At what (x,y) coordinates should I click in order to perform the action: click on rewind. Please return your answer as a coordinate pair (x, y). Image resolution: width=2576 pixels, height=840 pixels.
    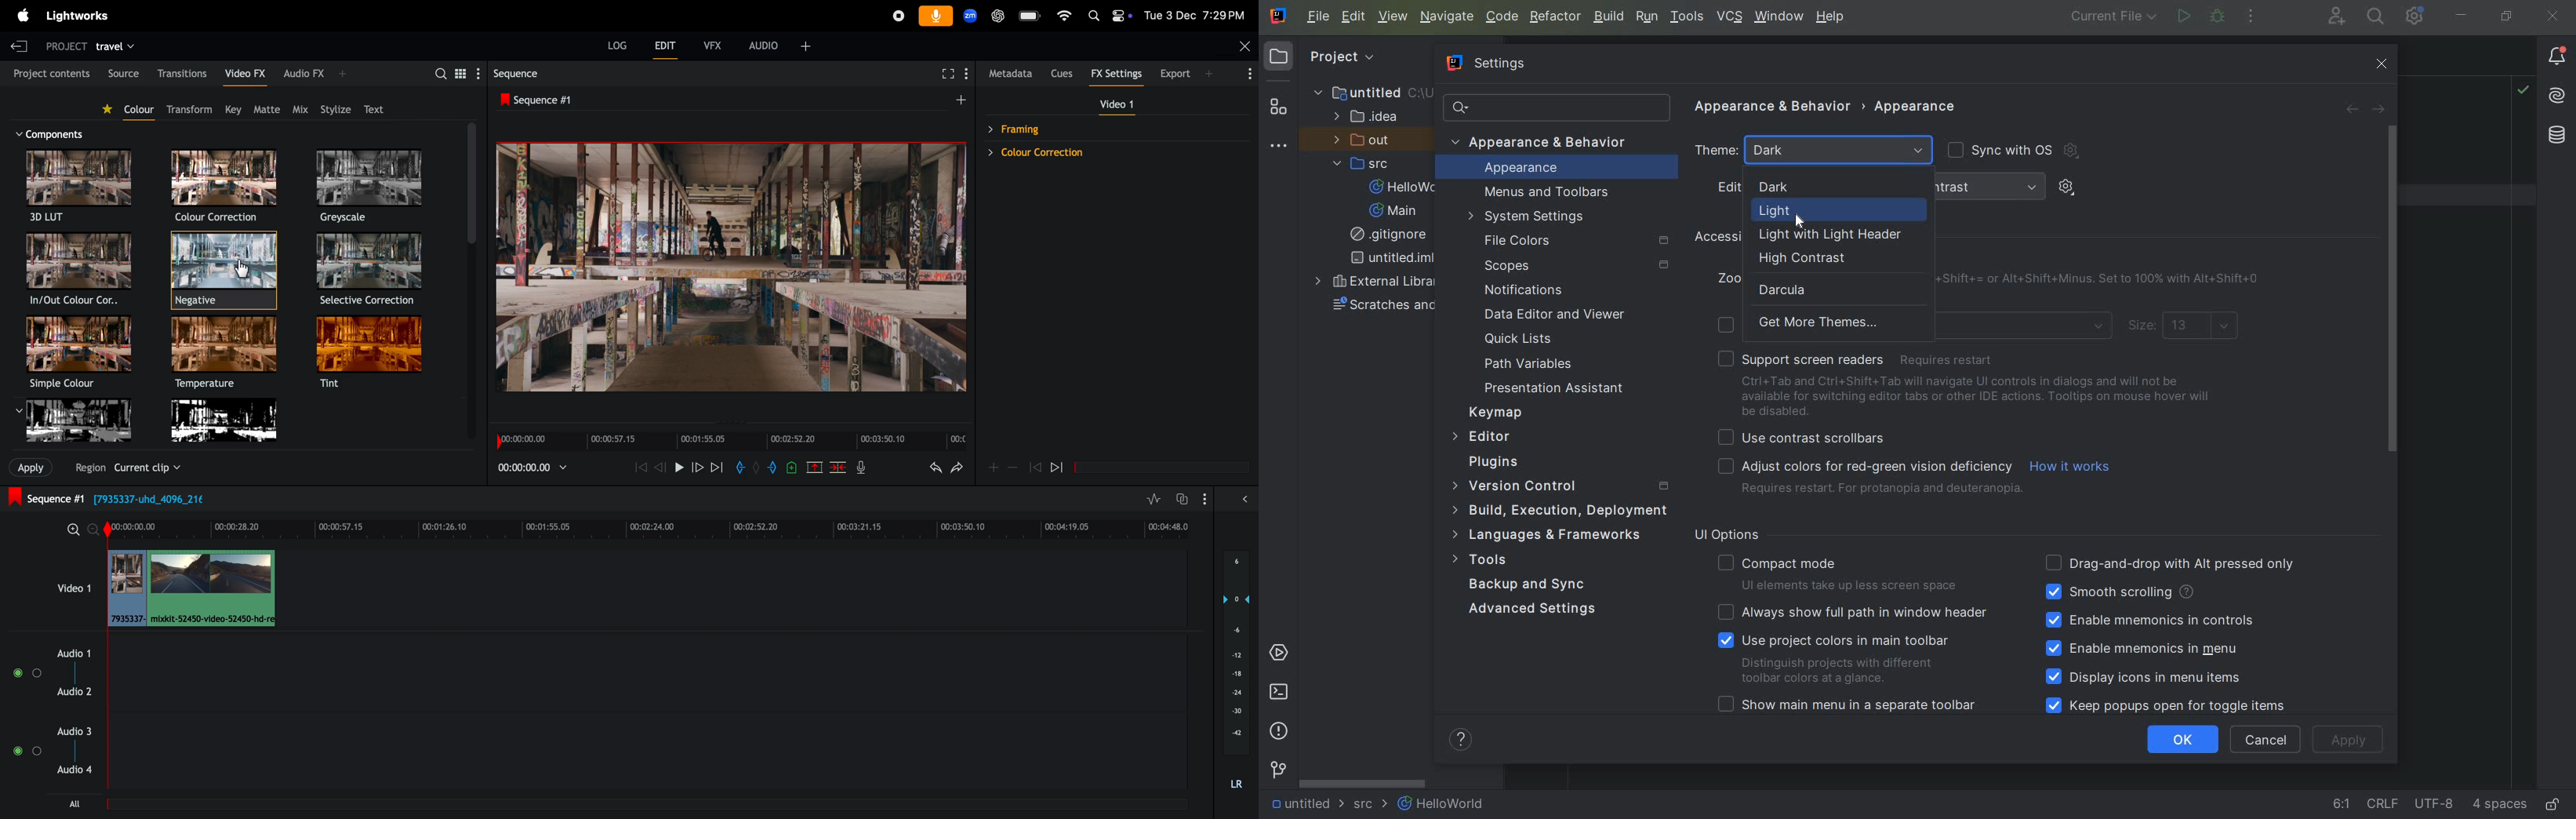
    Looking at the image, I should click on (659, 467).